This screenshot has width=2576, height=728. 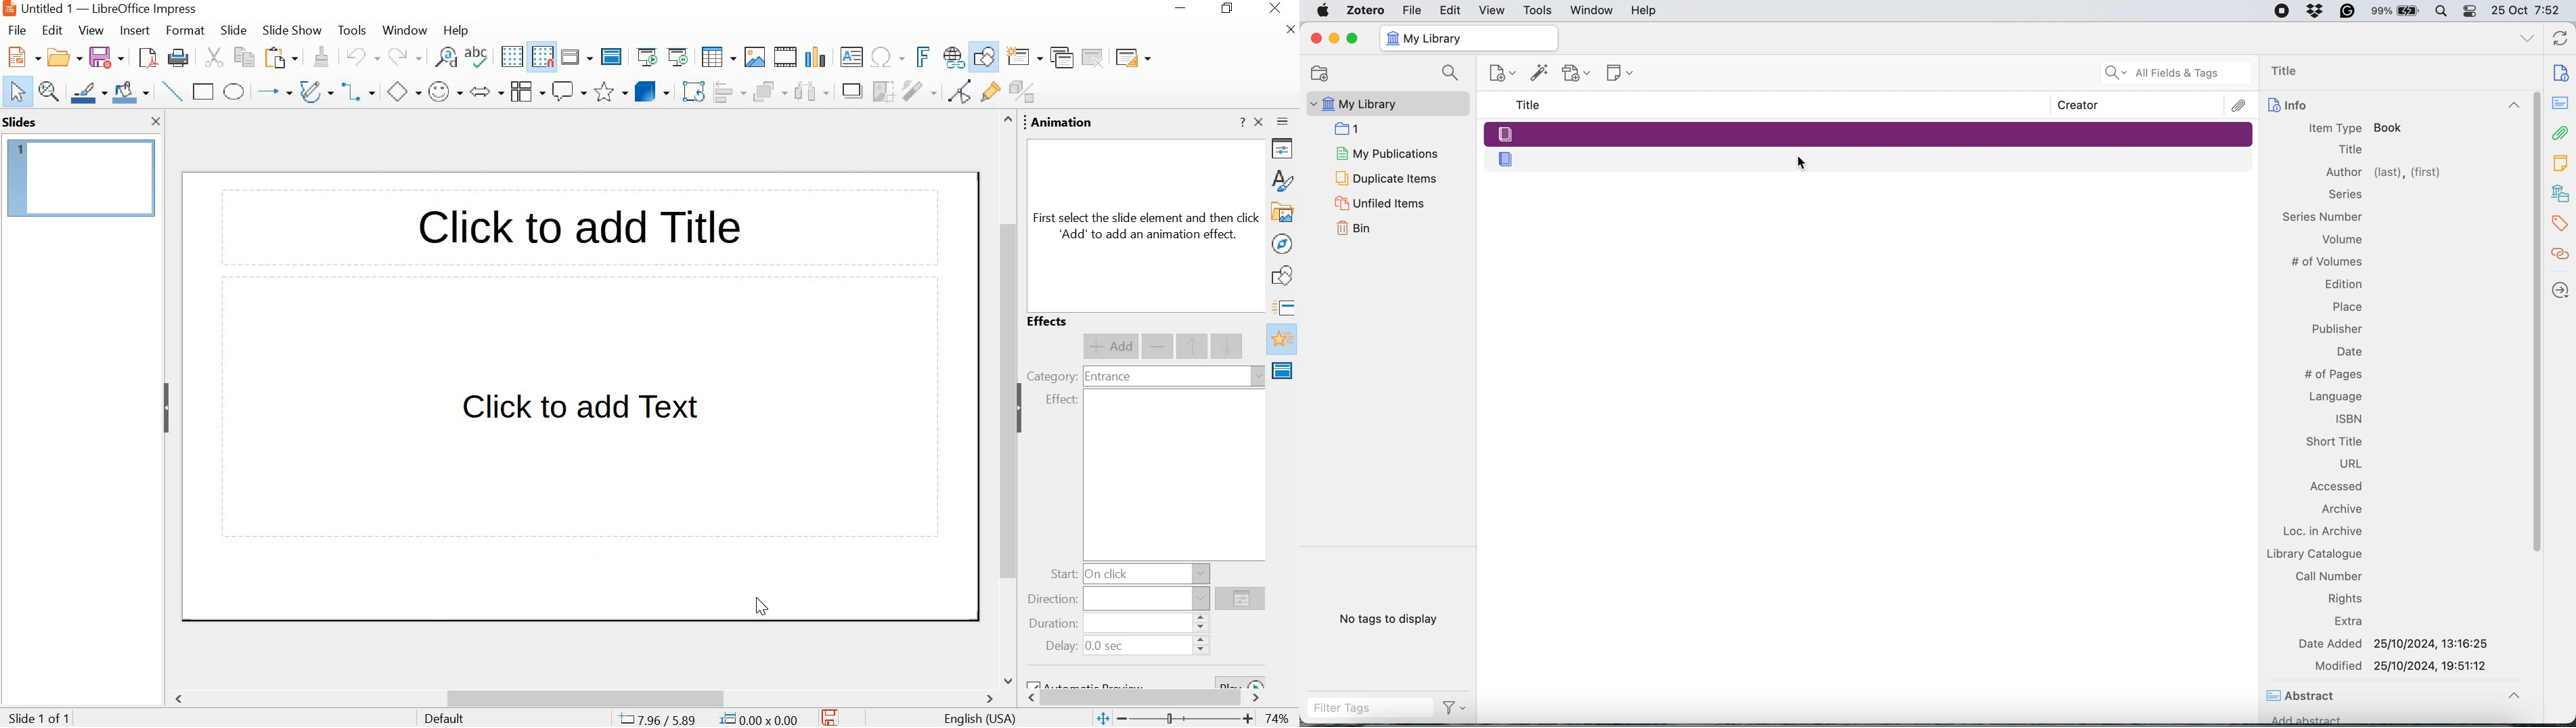 I want to click on slide 1, so click(x=82, y=178).